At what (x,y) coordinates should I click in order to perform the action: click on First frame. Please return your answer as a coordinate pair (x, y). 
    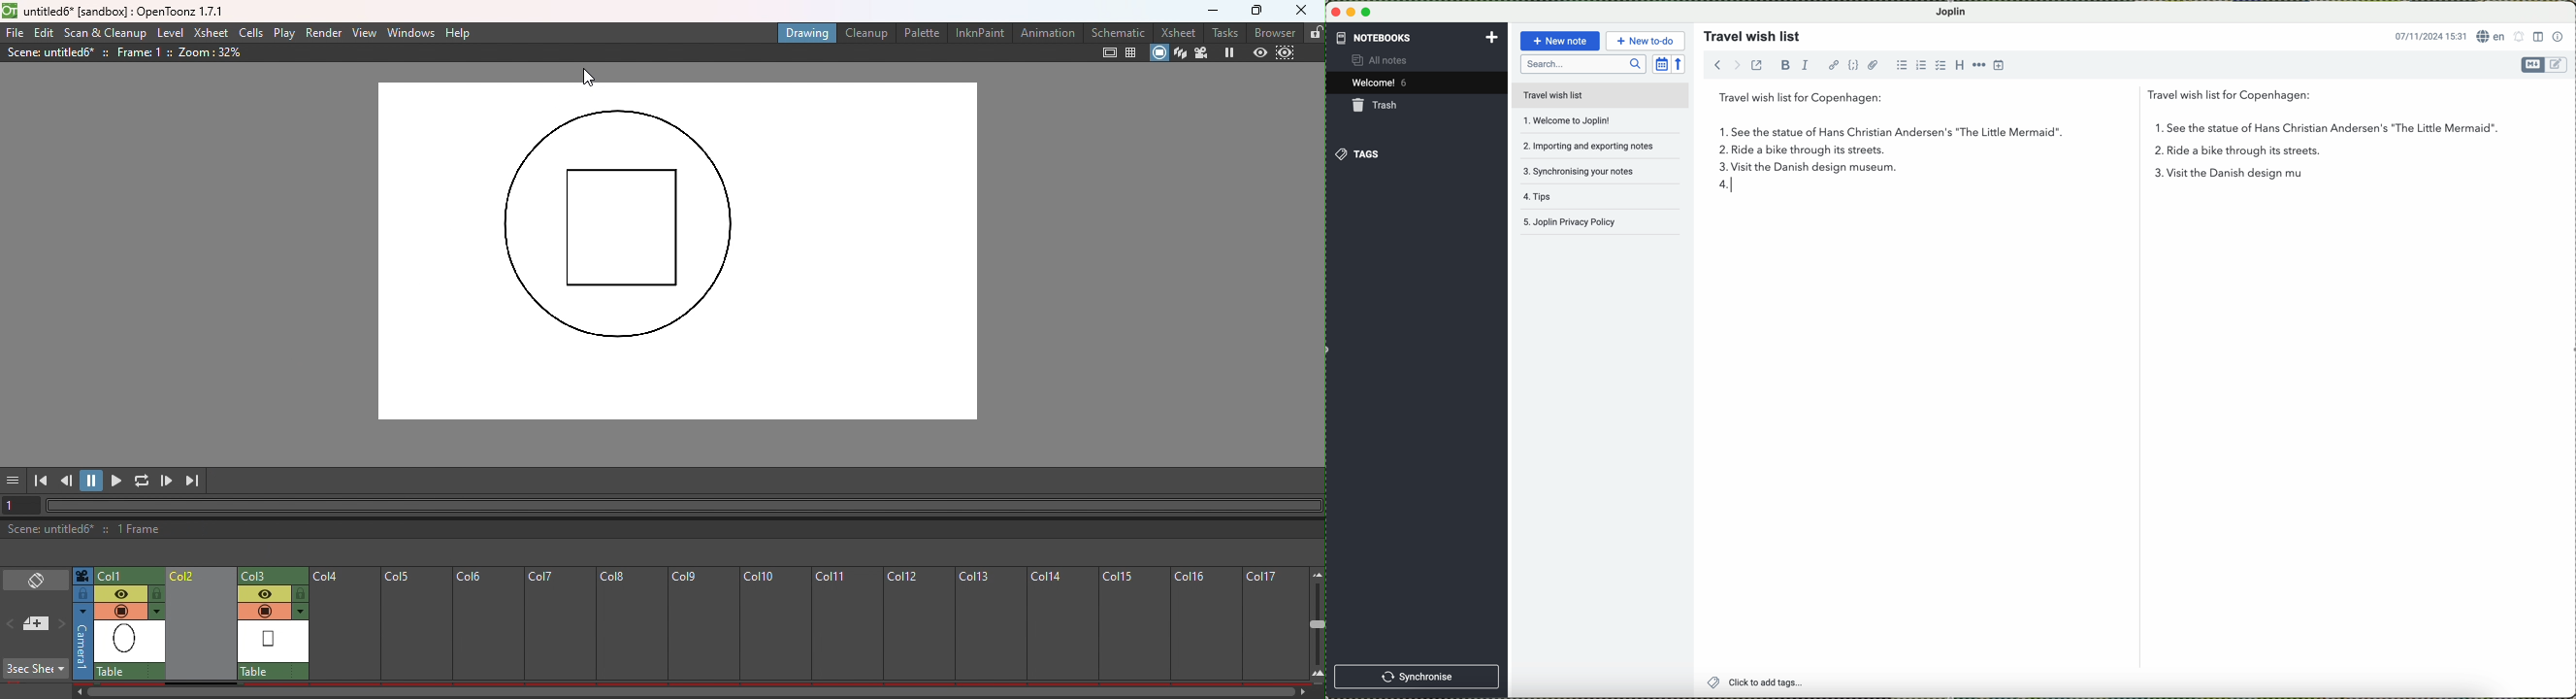
    Looking at the image, I should click on (41, 481).